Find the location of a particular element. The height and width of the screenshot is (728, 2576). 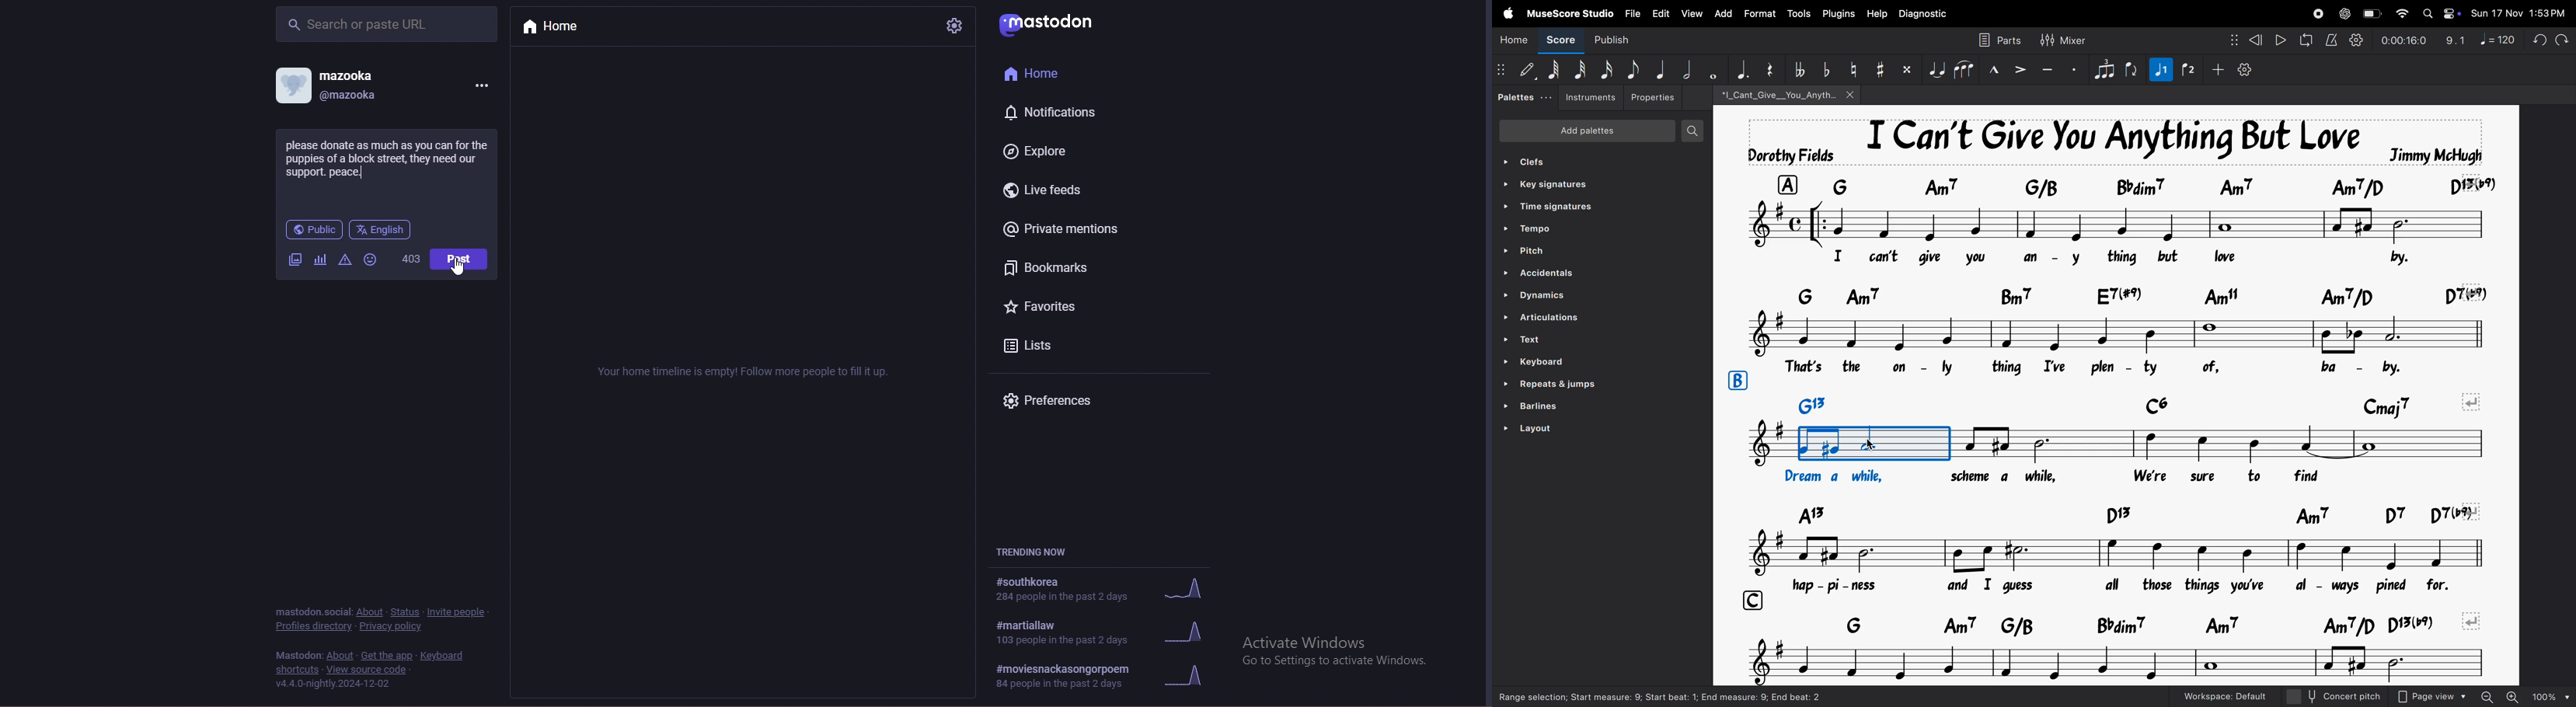

profiles directory is located at coordinates (313, 626).